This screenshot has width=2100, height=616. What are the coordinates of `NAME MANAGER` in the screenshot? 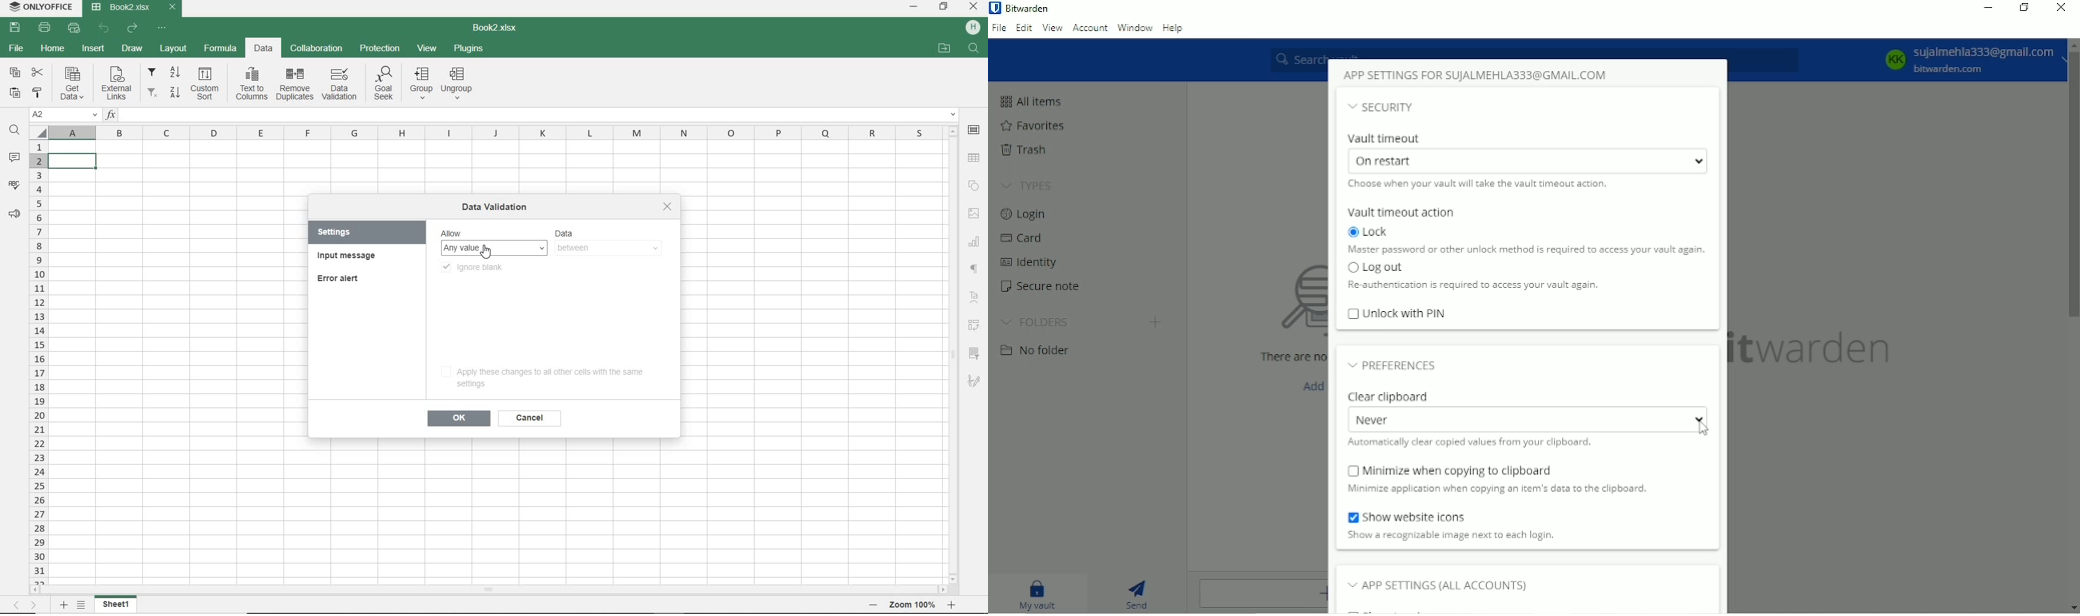 It's located at (64, 115).